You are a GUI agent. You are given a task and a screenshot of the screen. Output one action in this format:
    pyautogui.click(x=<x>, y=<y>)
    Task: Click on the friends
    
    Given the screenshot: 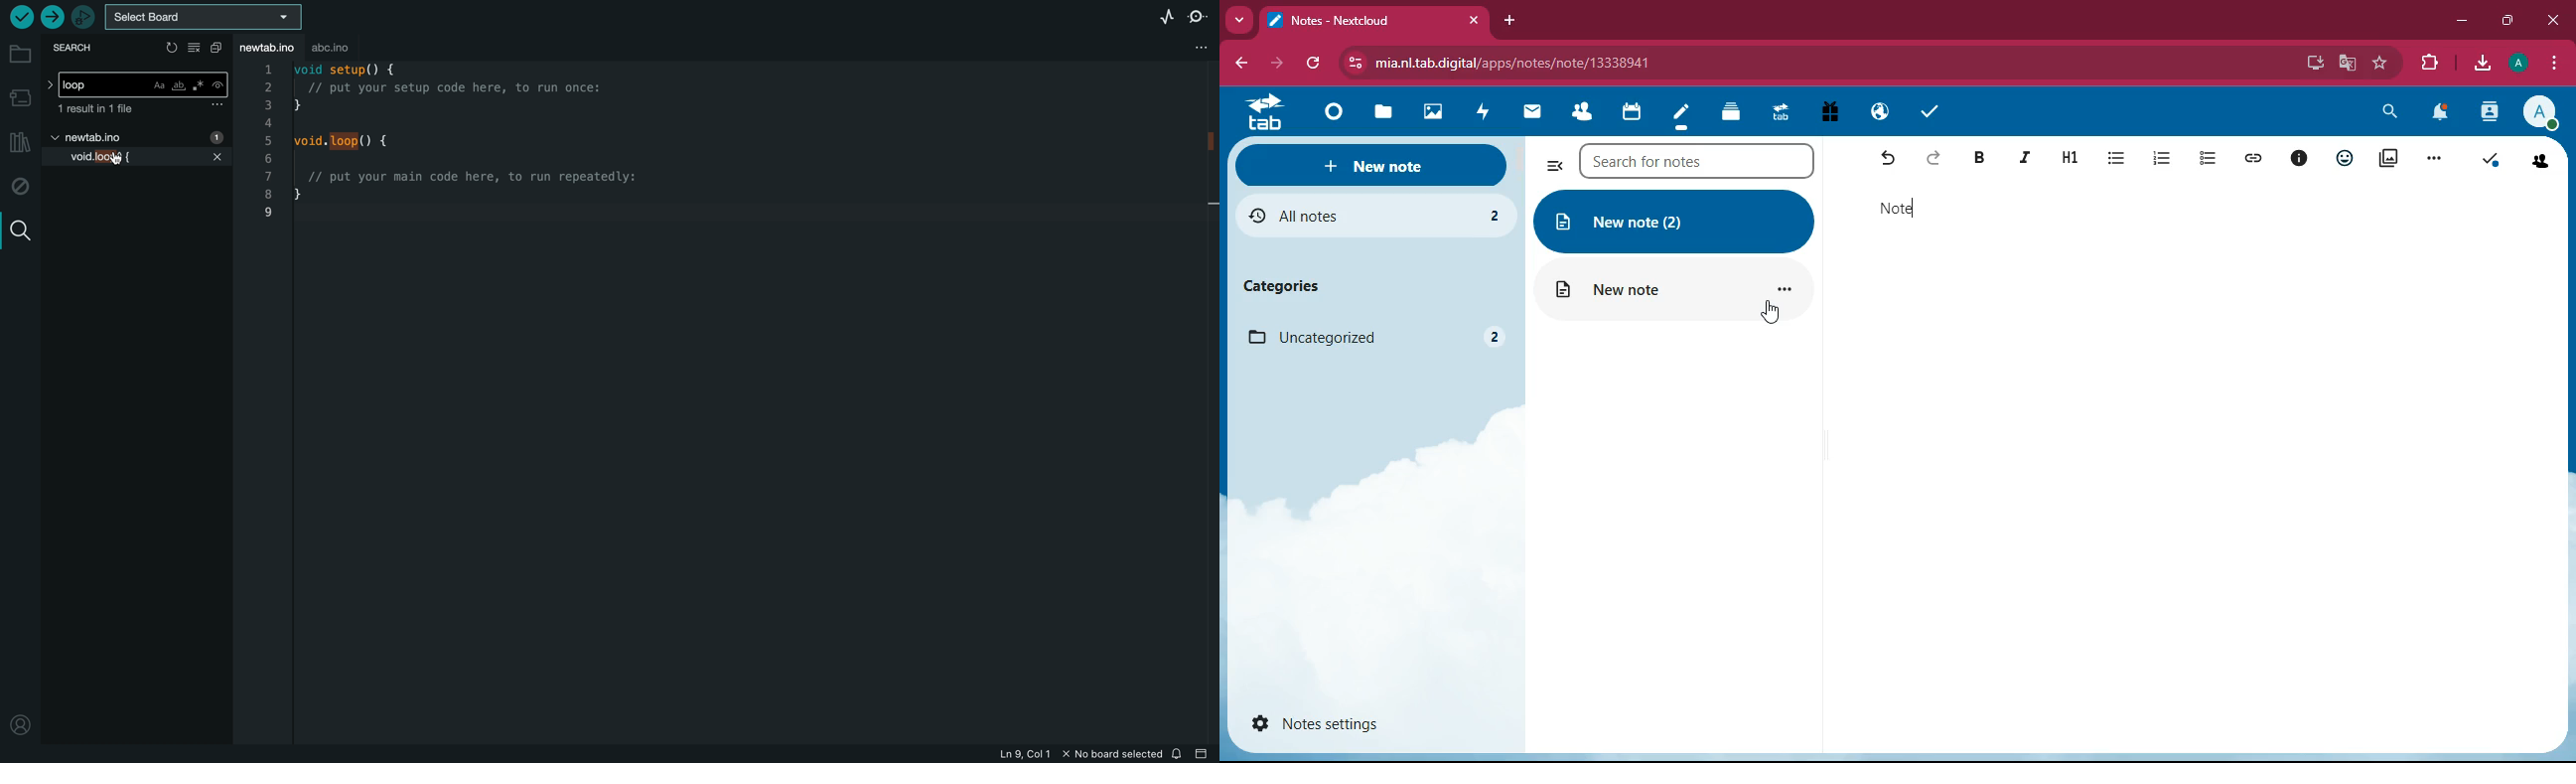 What is the action you would take?
    pyautogui.click(x=1585, y=111)
    